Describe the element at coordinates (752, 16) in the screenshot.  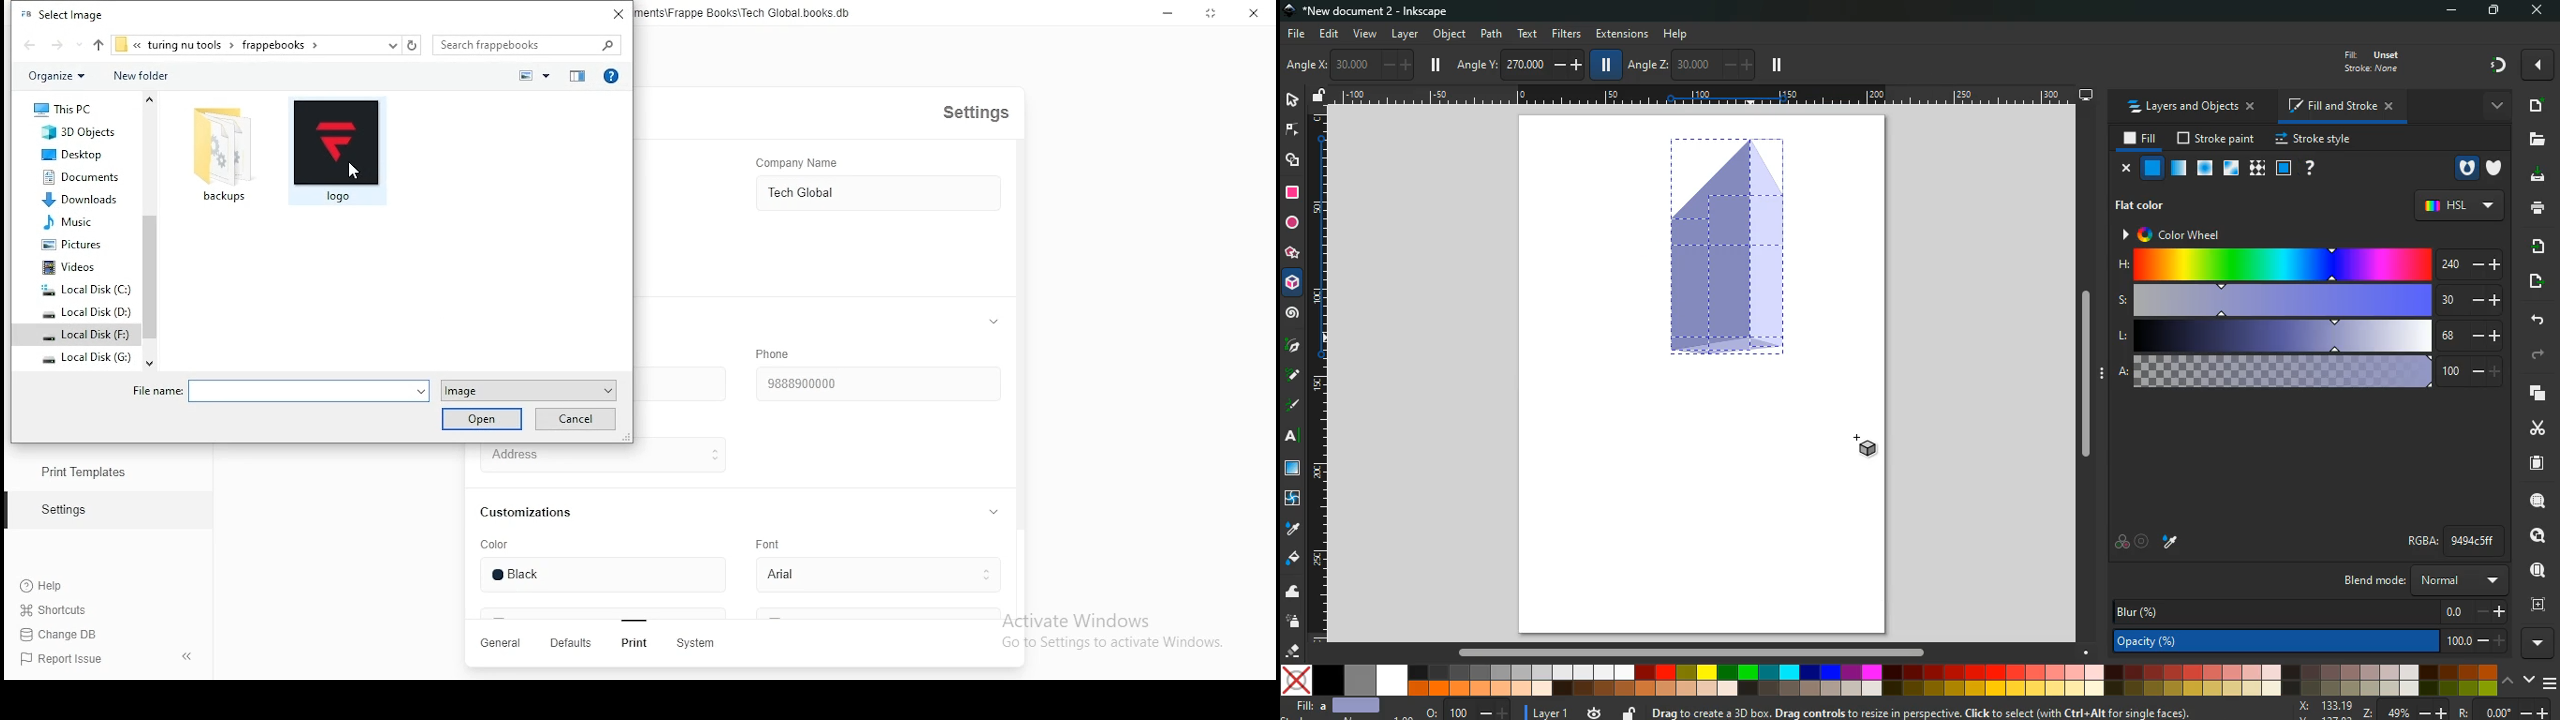
I see `Tech Global - C:\Users\Sayan\Documents\Frappe Books\Tech Global. books. db` at that location.